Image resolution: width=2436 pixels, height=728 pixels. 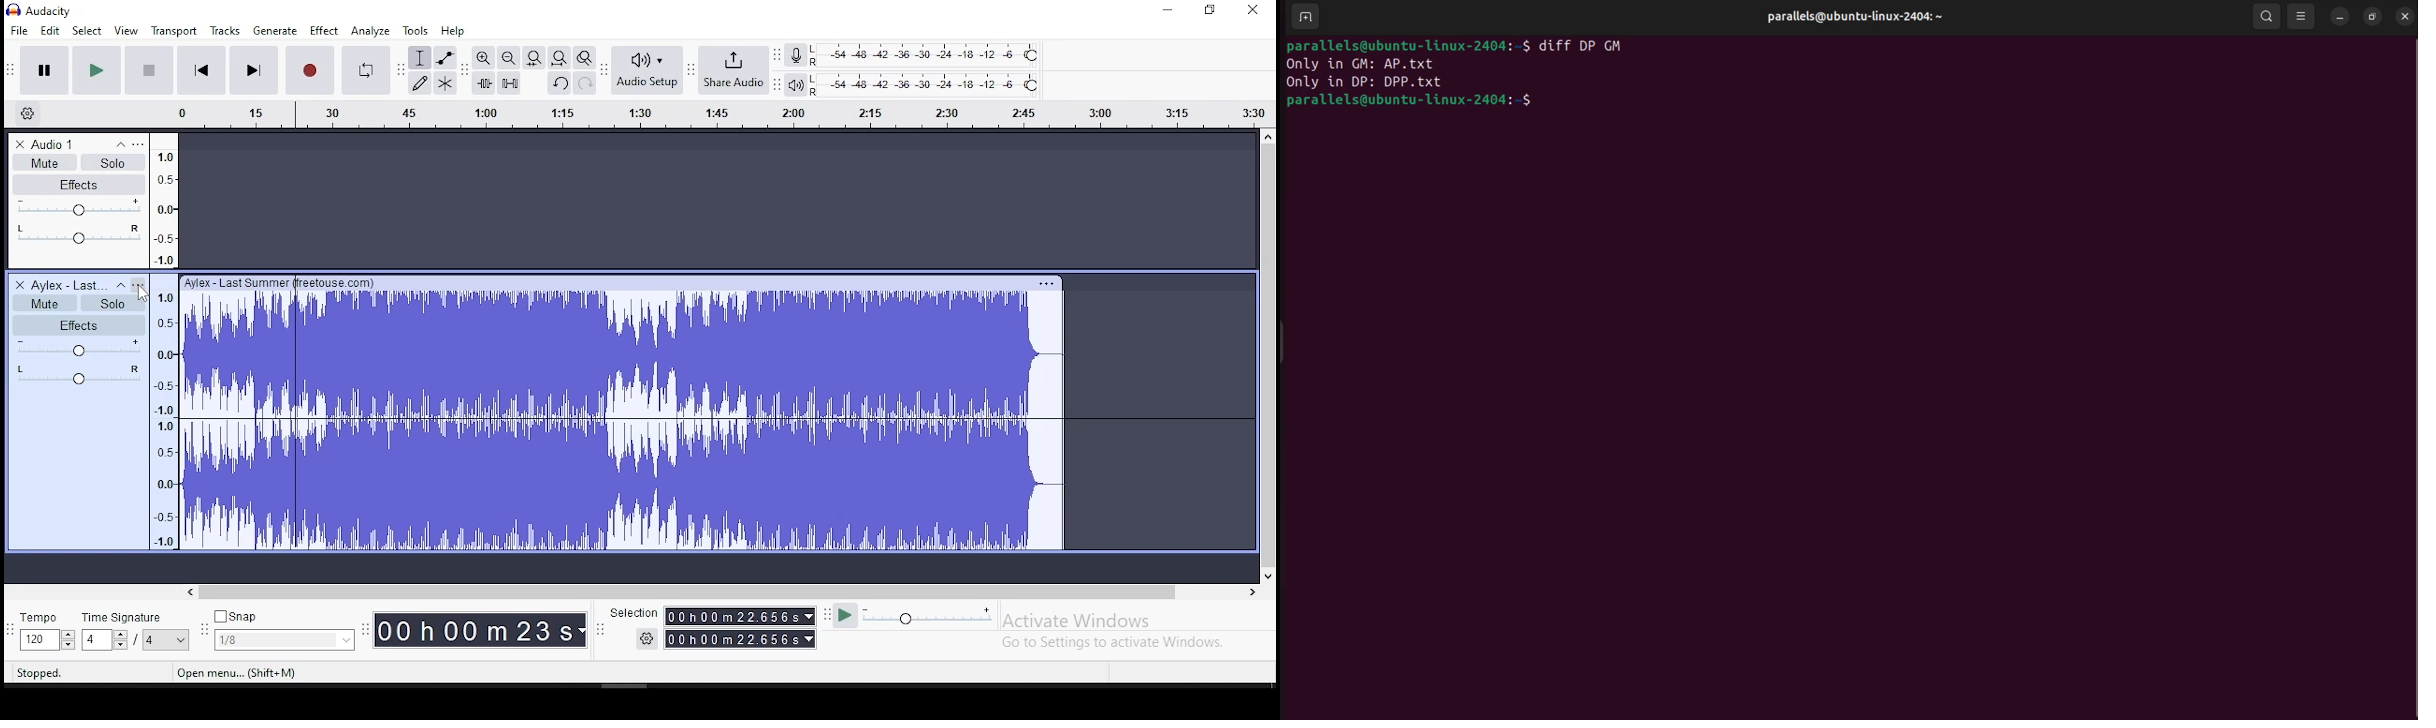 I want to click on volume, so click(x=78, y=348).